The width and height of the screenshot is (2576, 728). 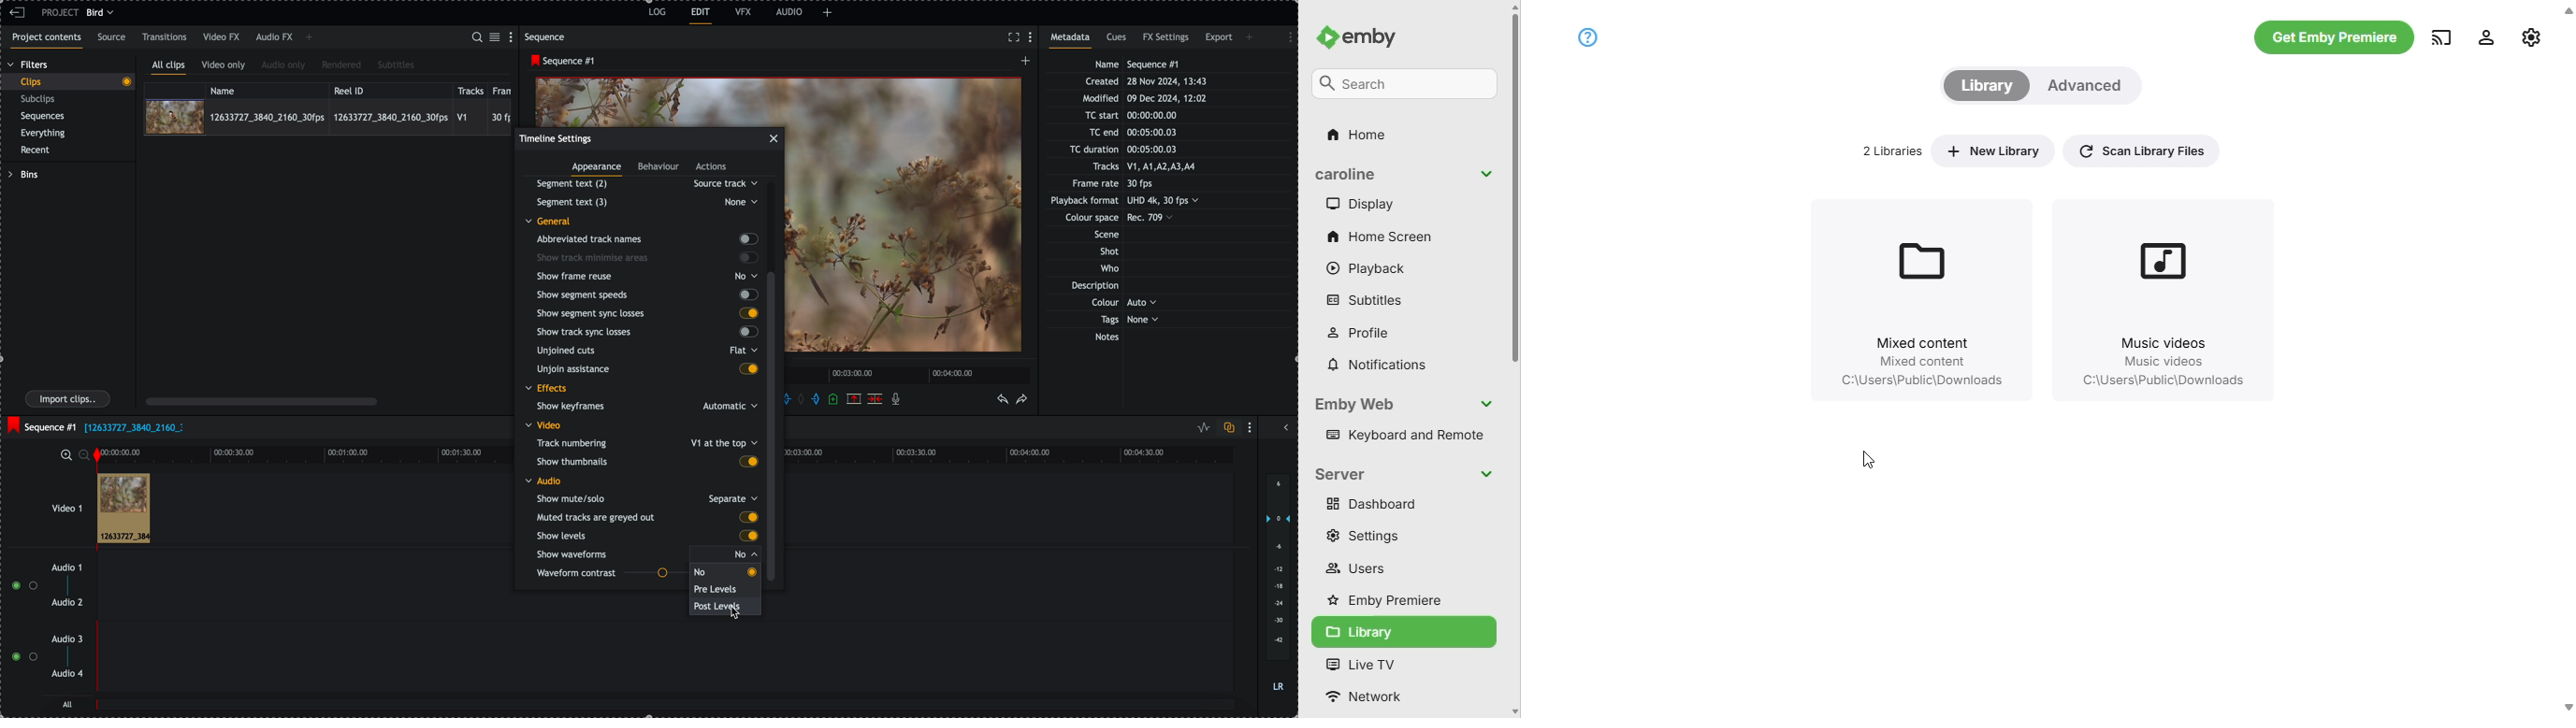 What do you see at coordinates (790, 12) in the screenshot?
I see `AUDIO` at bounding box center [790, 12].